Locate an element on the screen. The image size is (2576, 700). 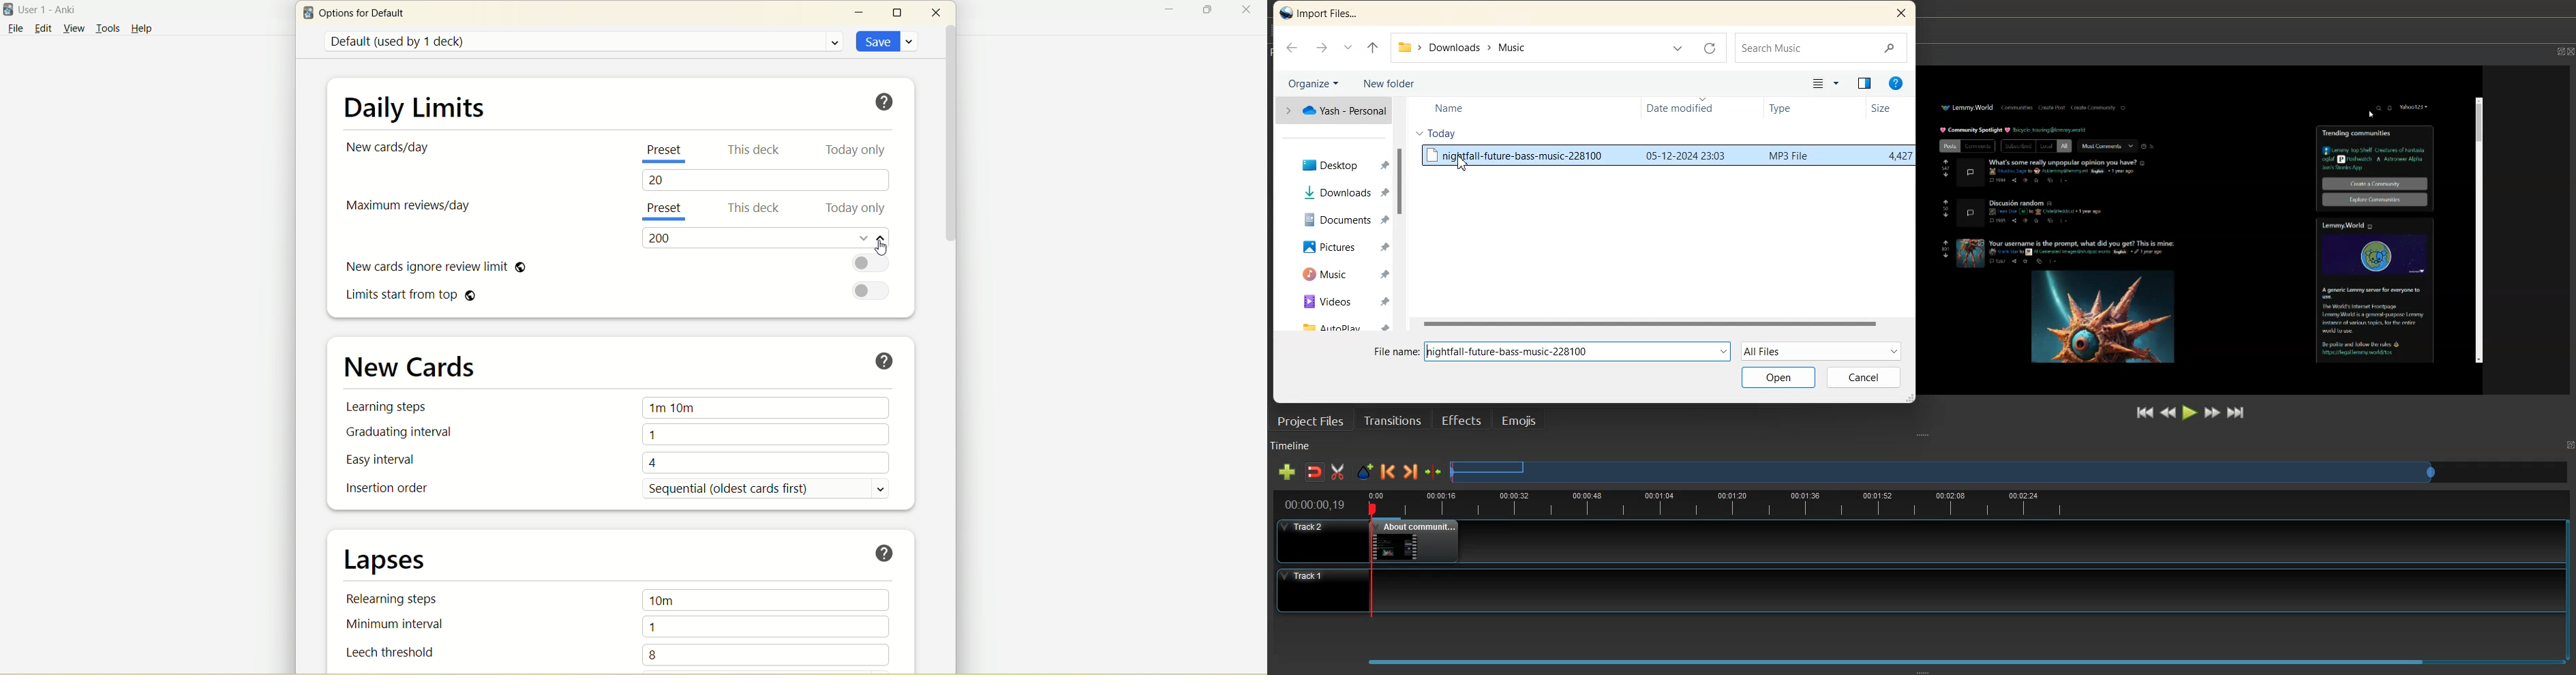
relearning steps is located at coordinates (394, 597).